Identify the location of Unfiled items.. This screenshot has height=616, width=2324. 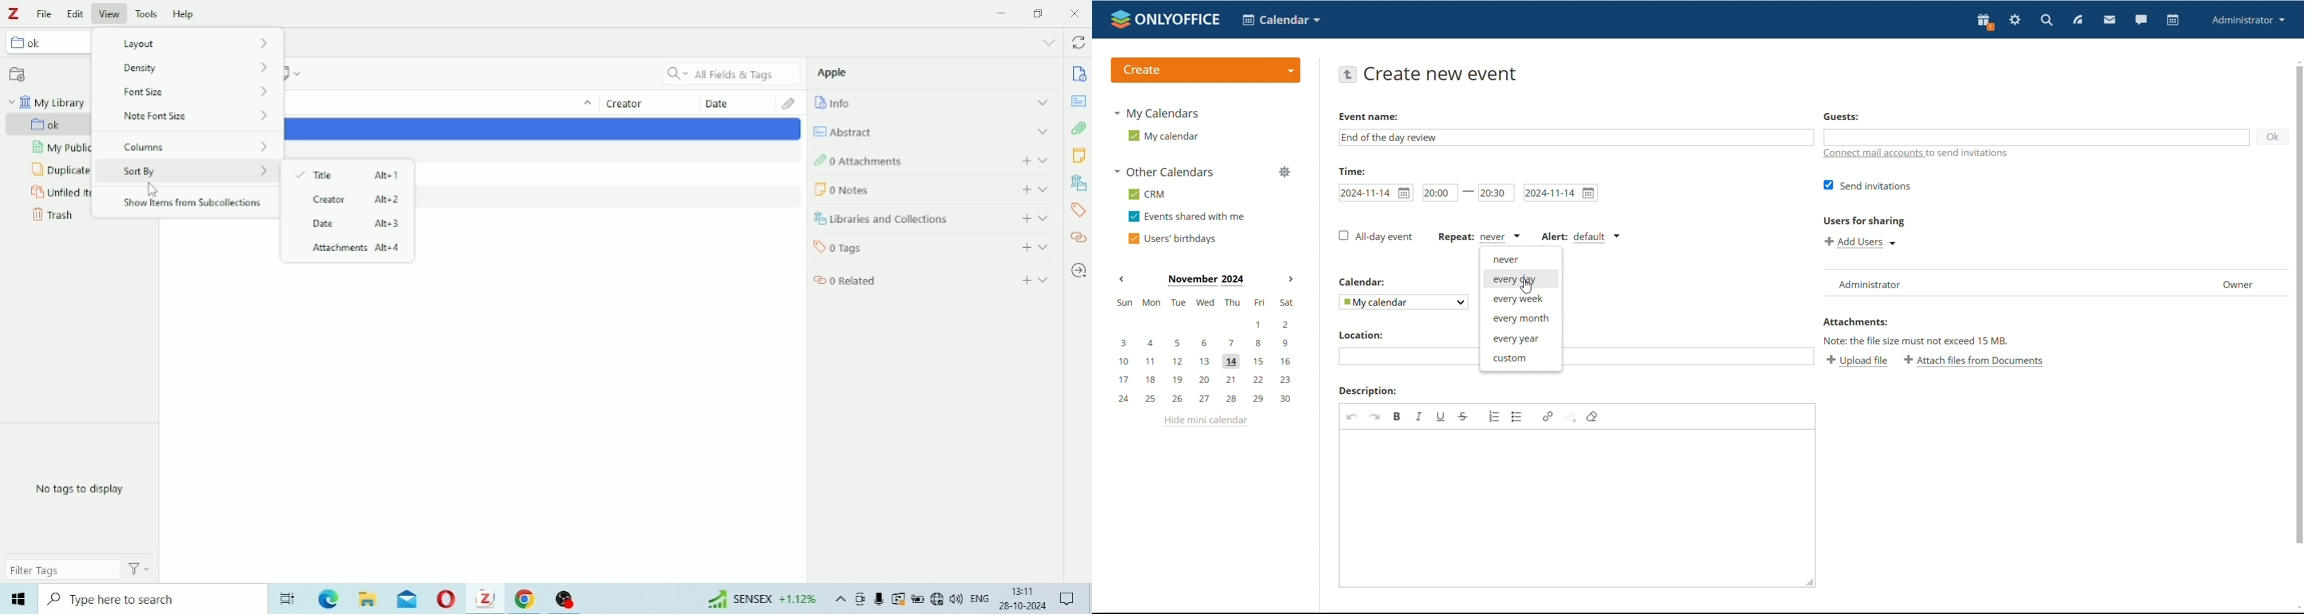
(58, 193).